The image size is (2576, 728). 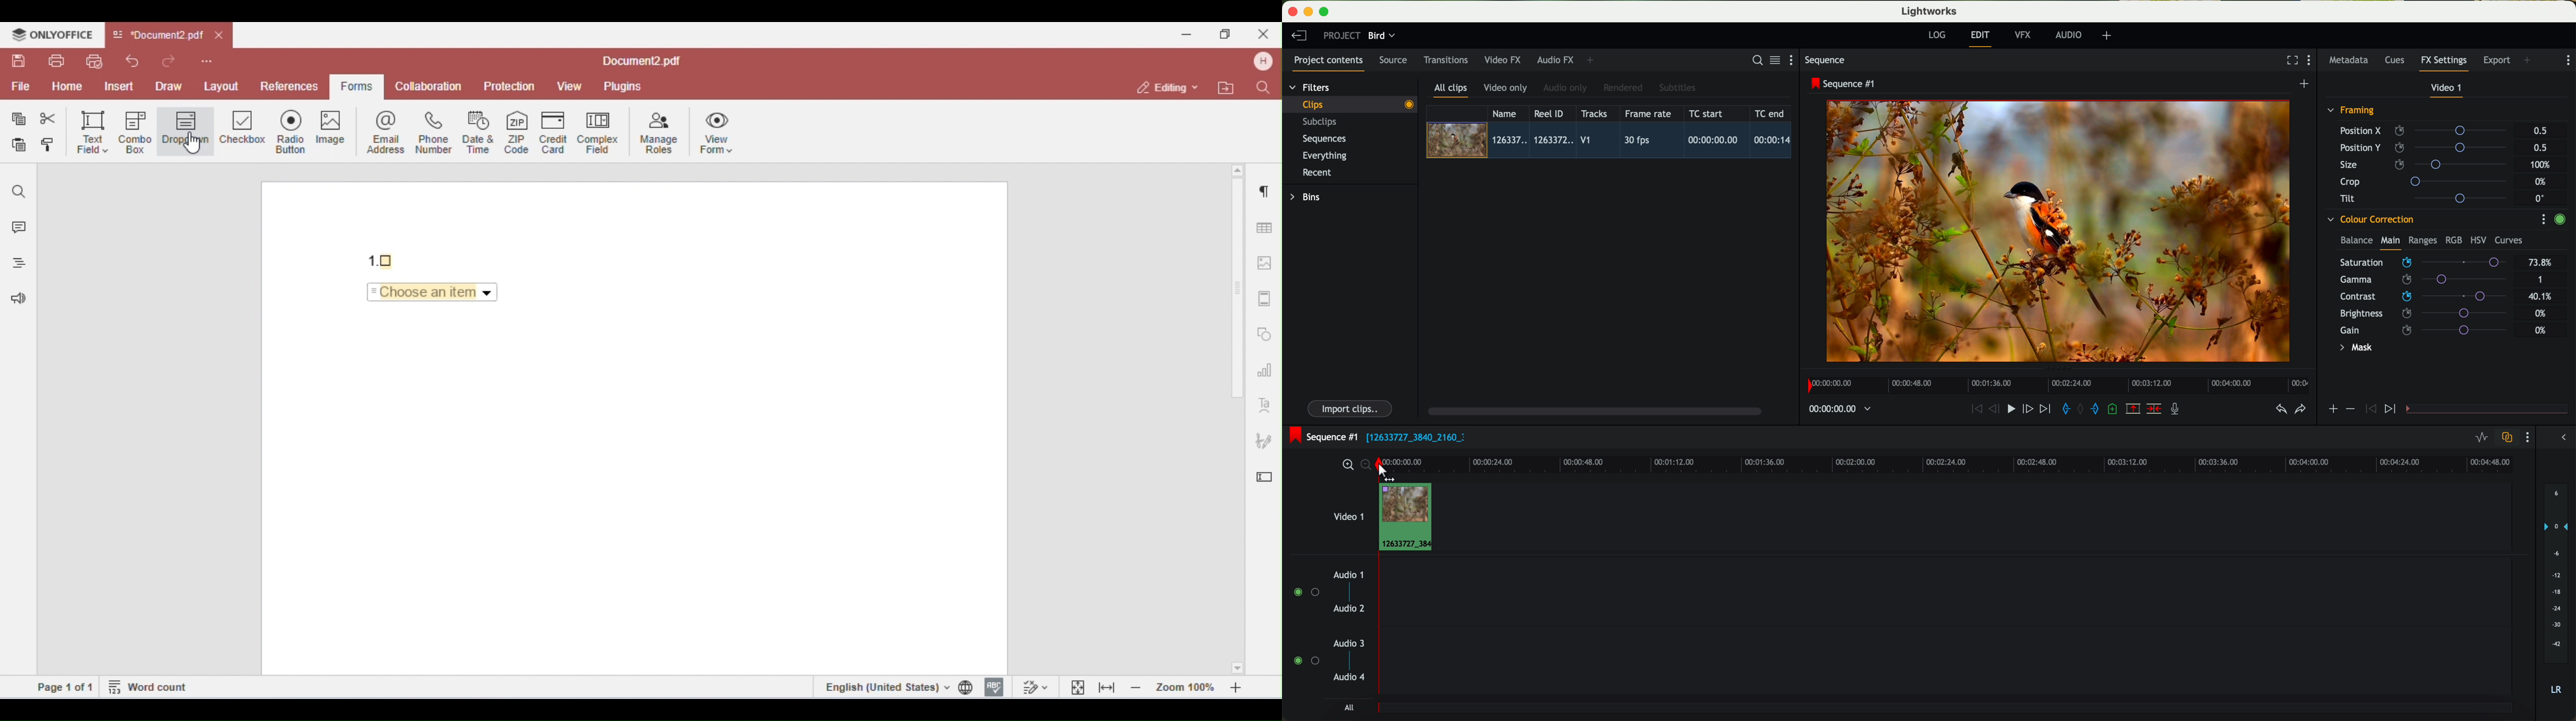 What do you see at coordinates (1451, 91) in the screenshot?
I see `all clips` at bounding box center [1451, 91].